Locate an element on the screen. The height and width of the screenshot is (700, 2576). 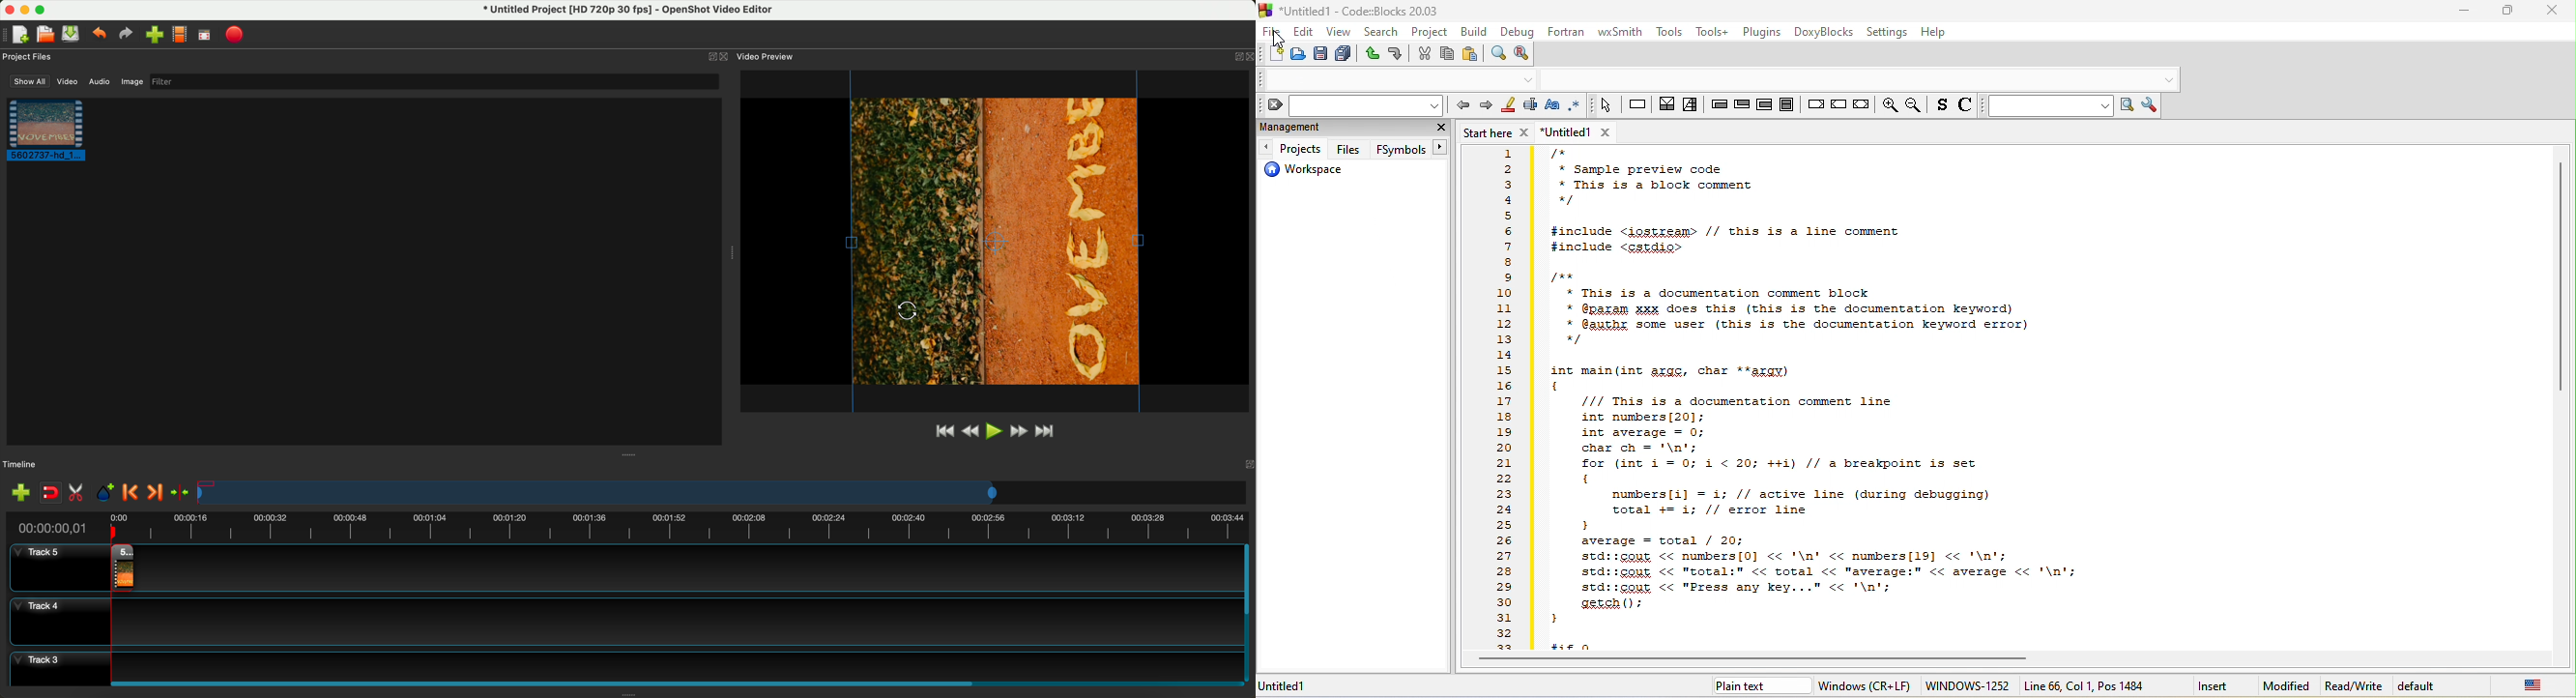
scrollbar is located at coordinates (1248, 611).